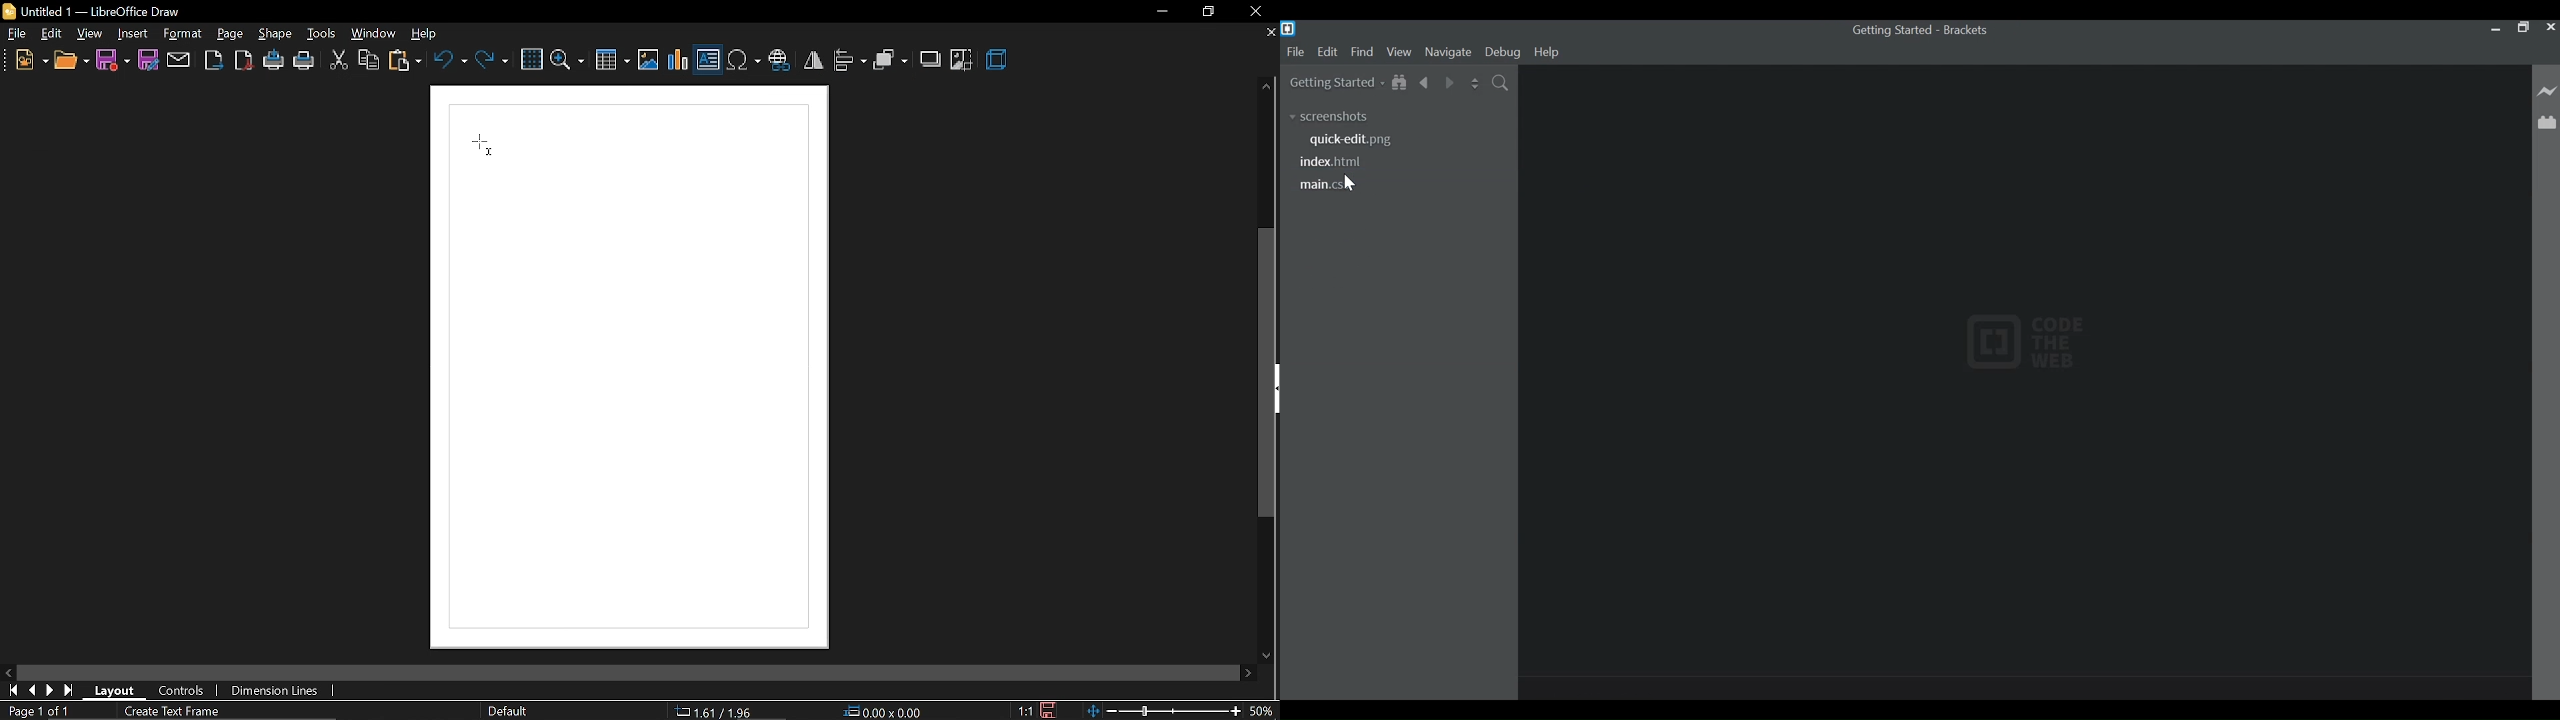 The height and width of the screenshot is (728, 2576). What do you see at coordinates (531, 60) in the screenshot?
I see `grid` at bounding box center [531, 60].